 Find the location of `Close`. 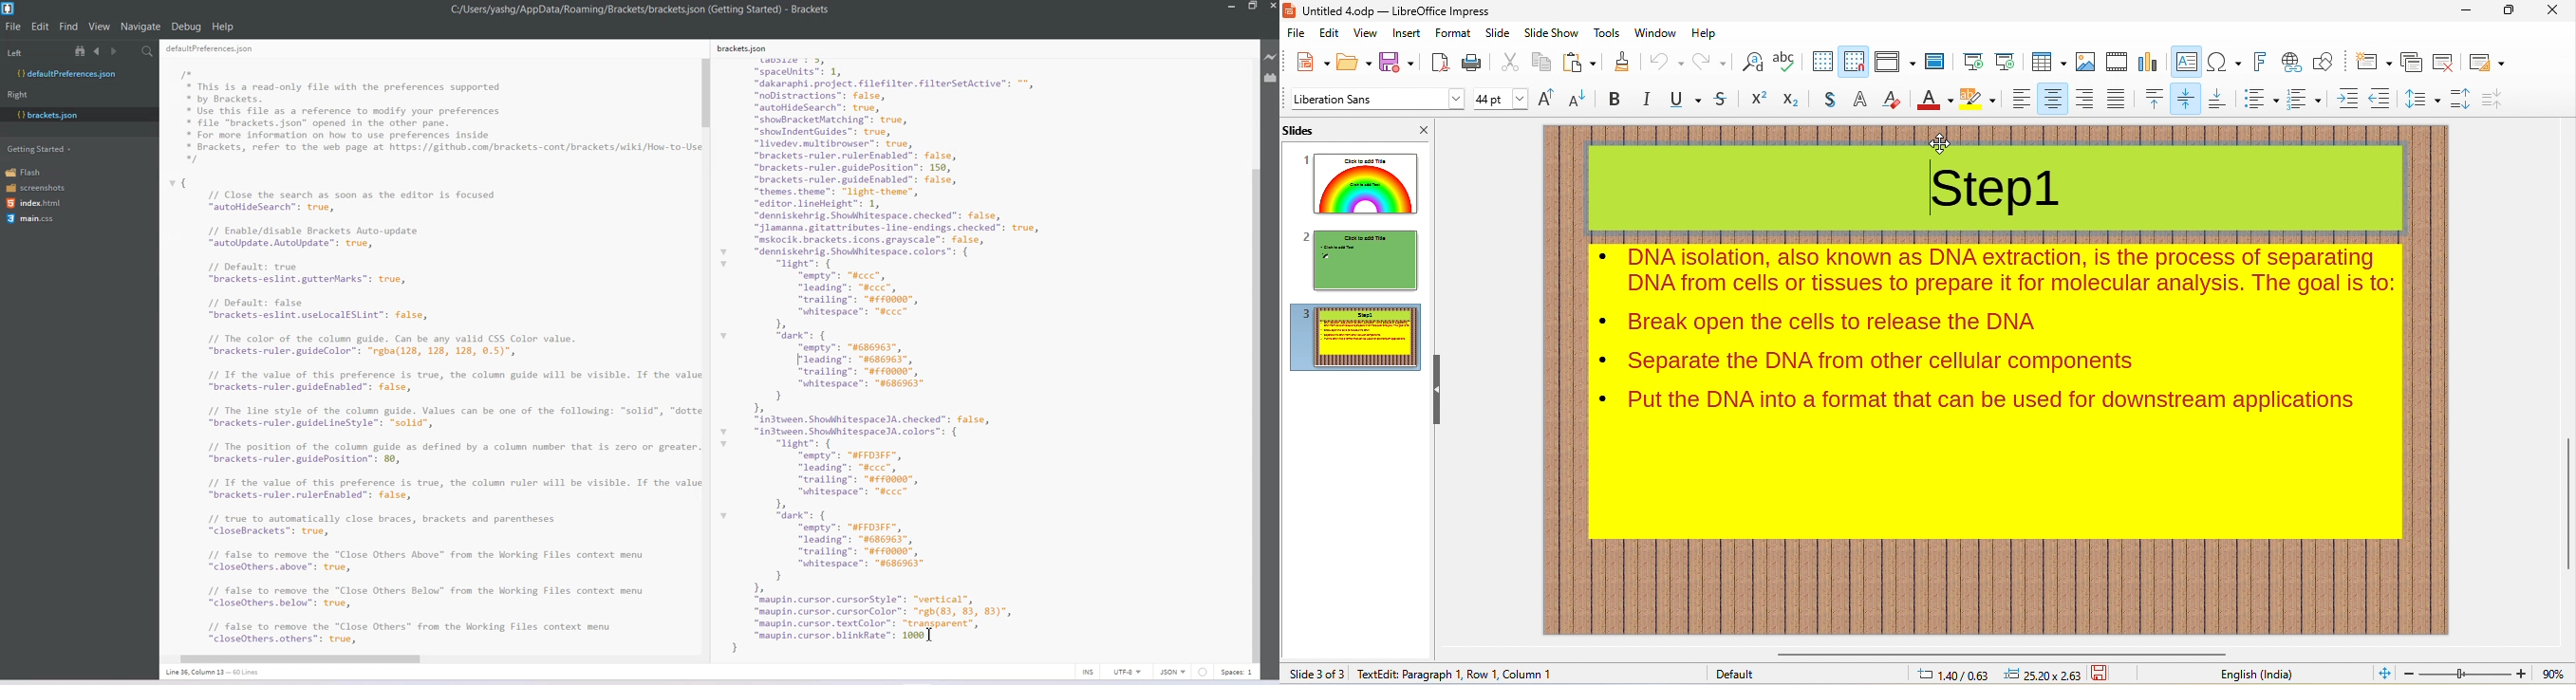

Close is located at coordinates (1272, 7).